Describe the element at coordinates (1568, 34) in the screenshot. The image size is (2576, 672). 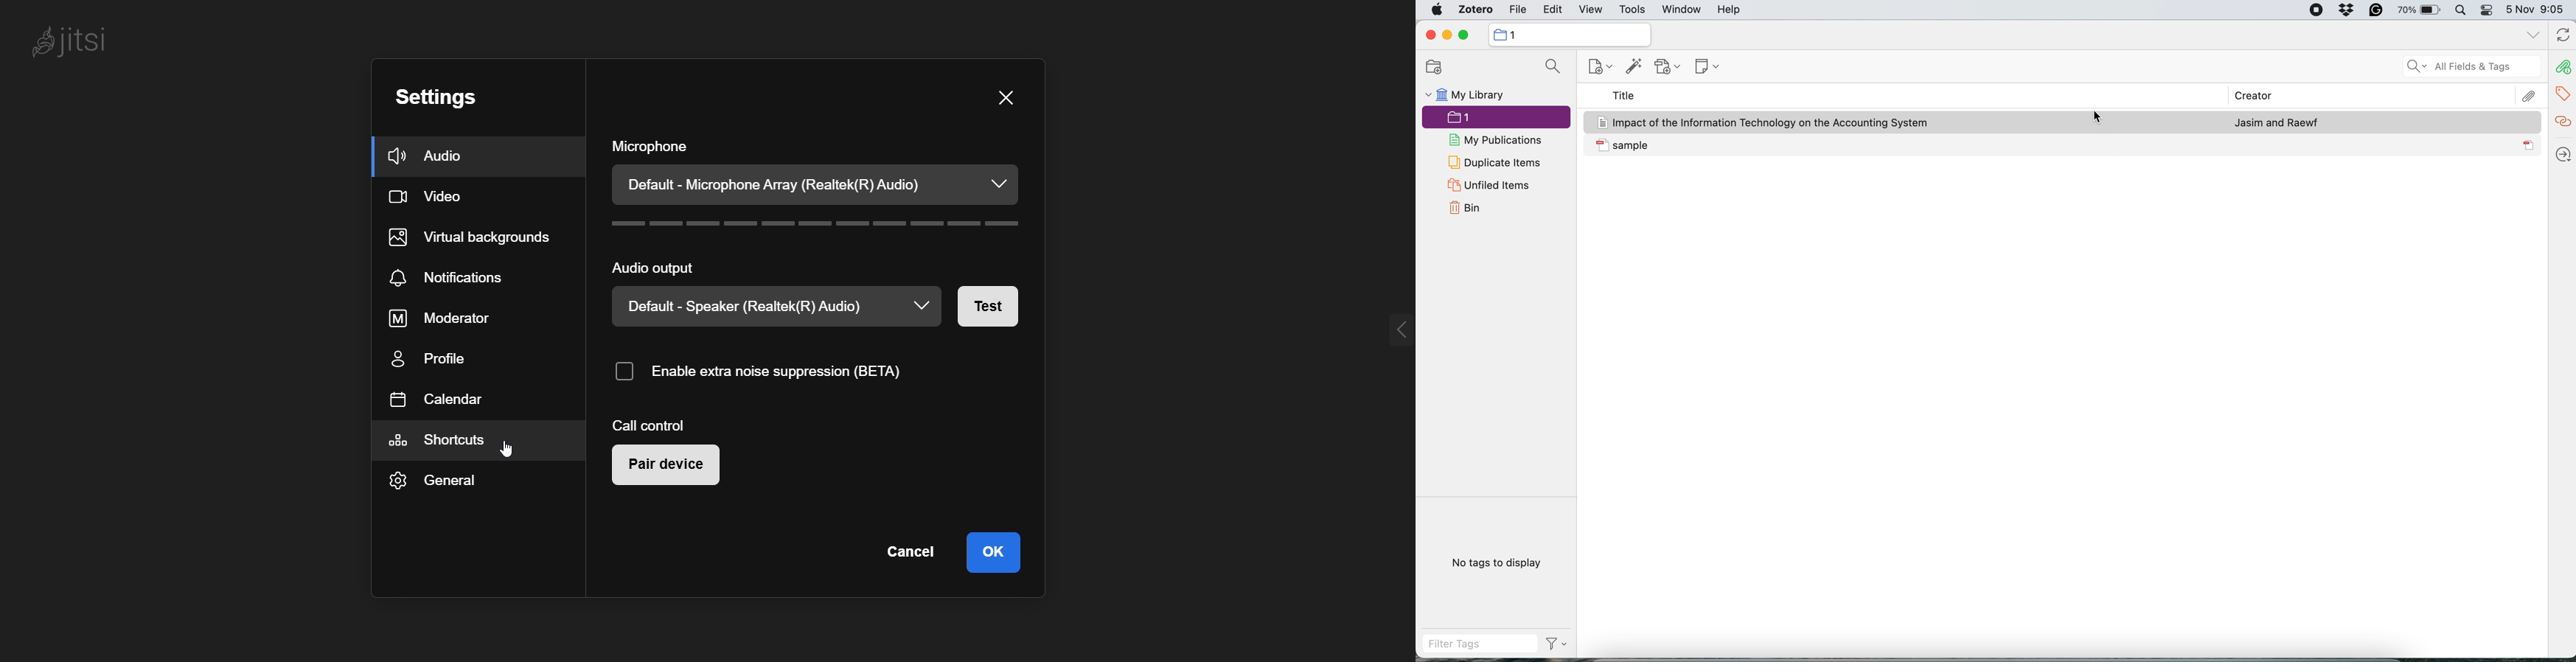
I see `new collection` at that location.